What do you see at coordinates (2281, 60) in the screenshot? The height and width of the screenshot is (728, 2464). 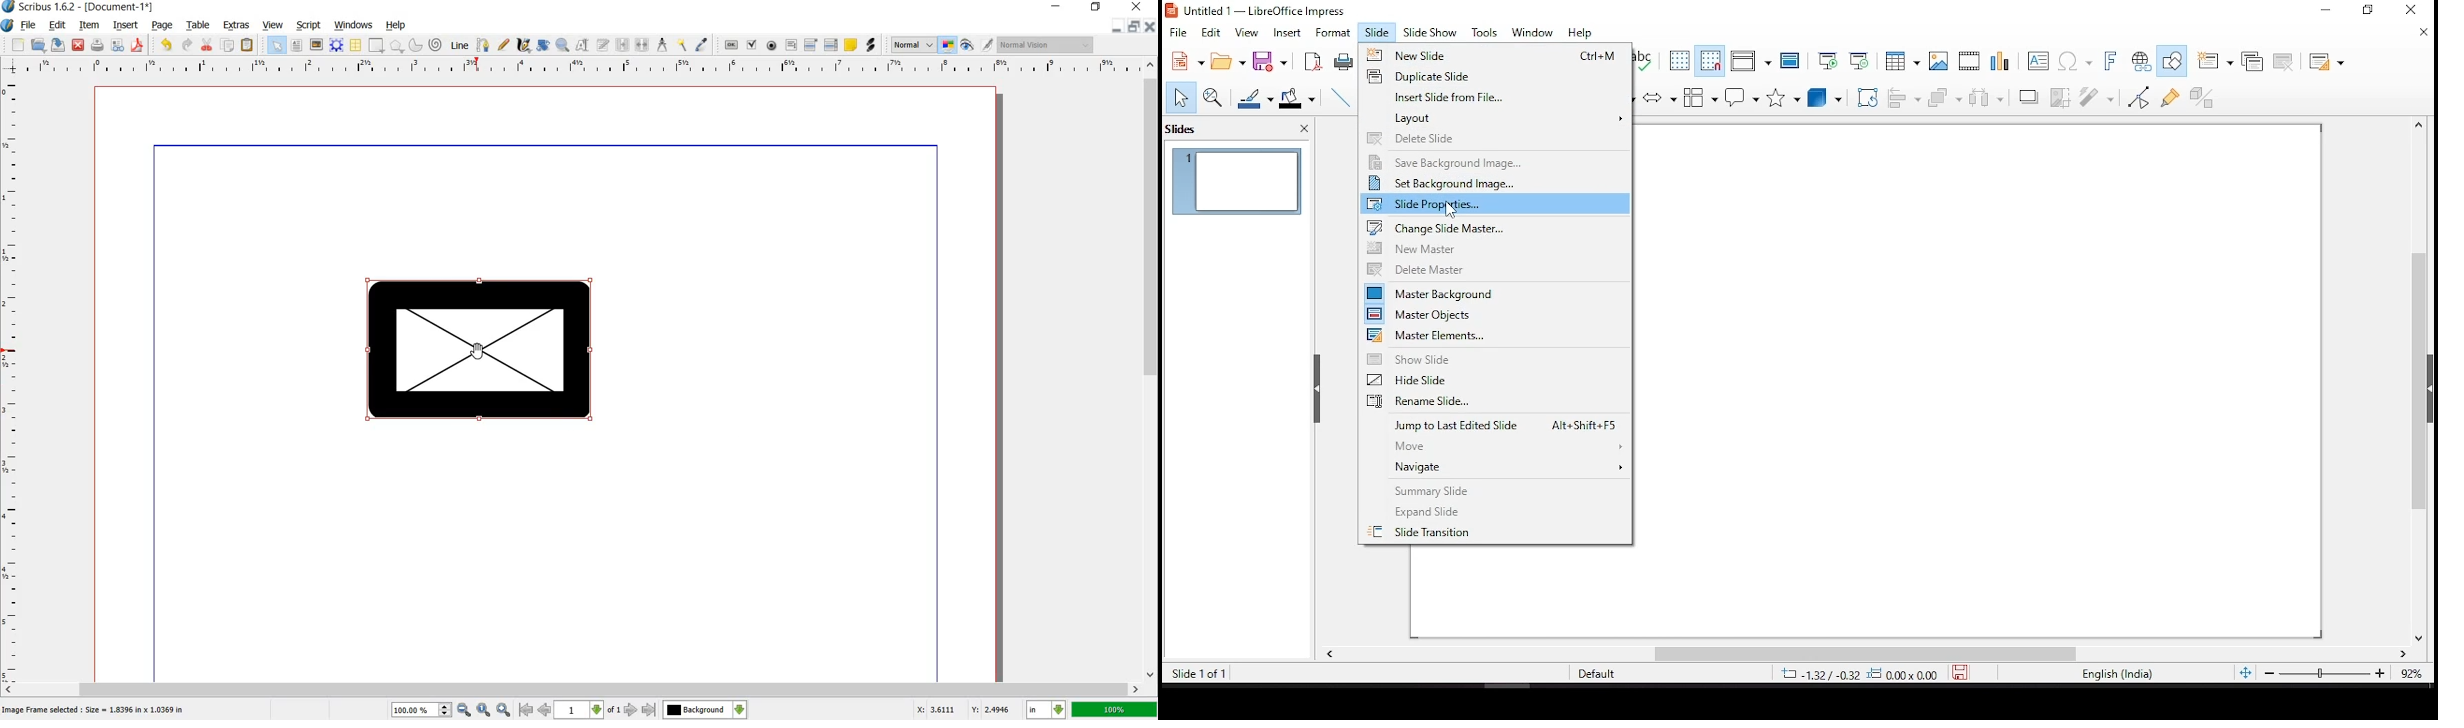 I see `delete slide` at bounding box center [2281, 60].